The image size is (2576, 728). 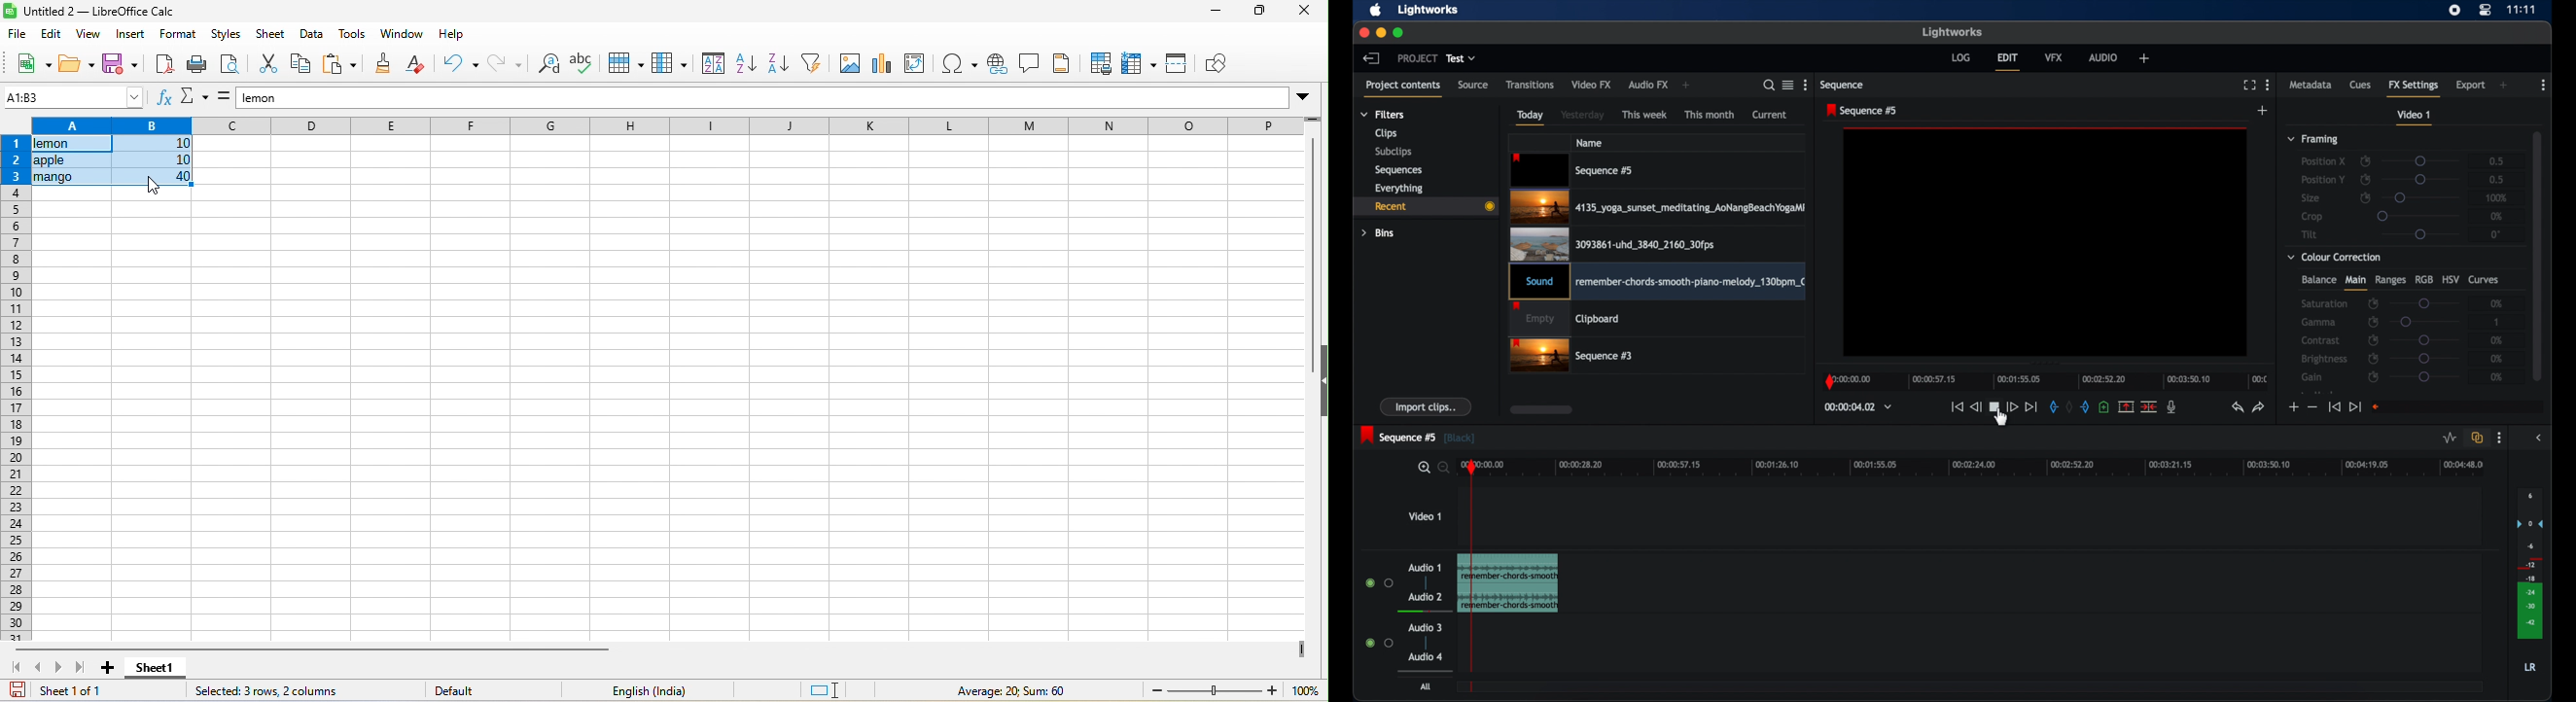 I want to click on slider, so click(x=2425, y=340).